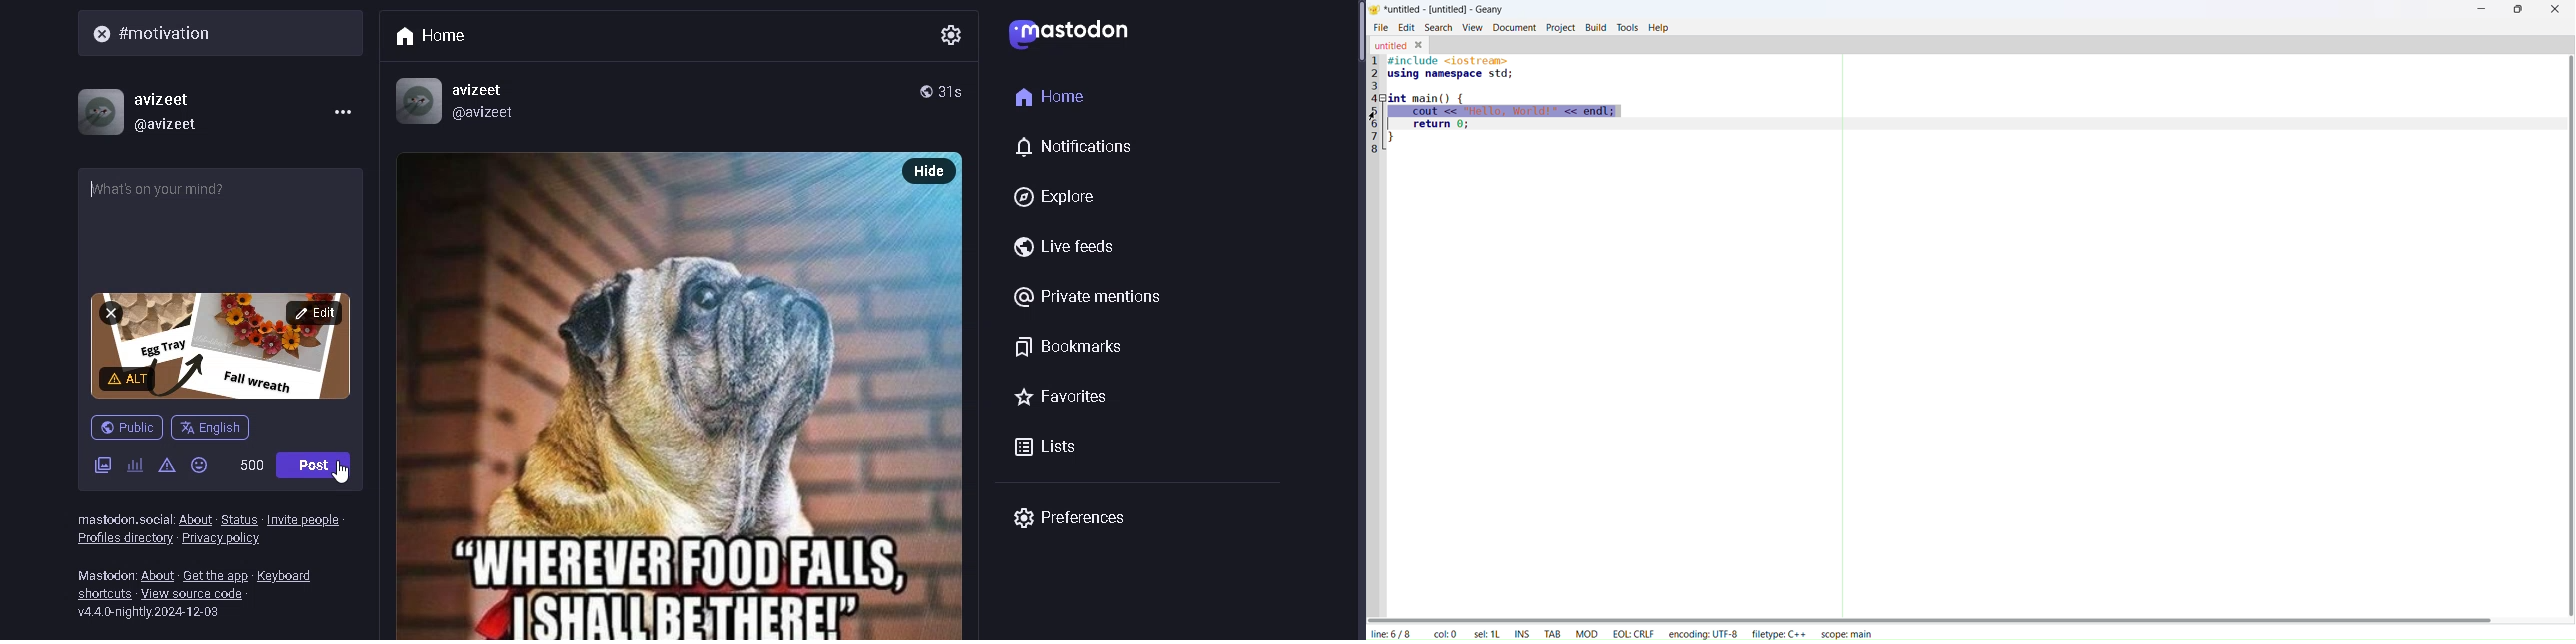 This screenshot has height=644, width=2576. Describe the element at coordinates (316, 464) in the screenshot. I see `post` at that location.